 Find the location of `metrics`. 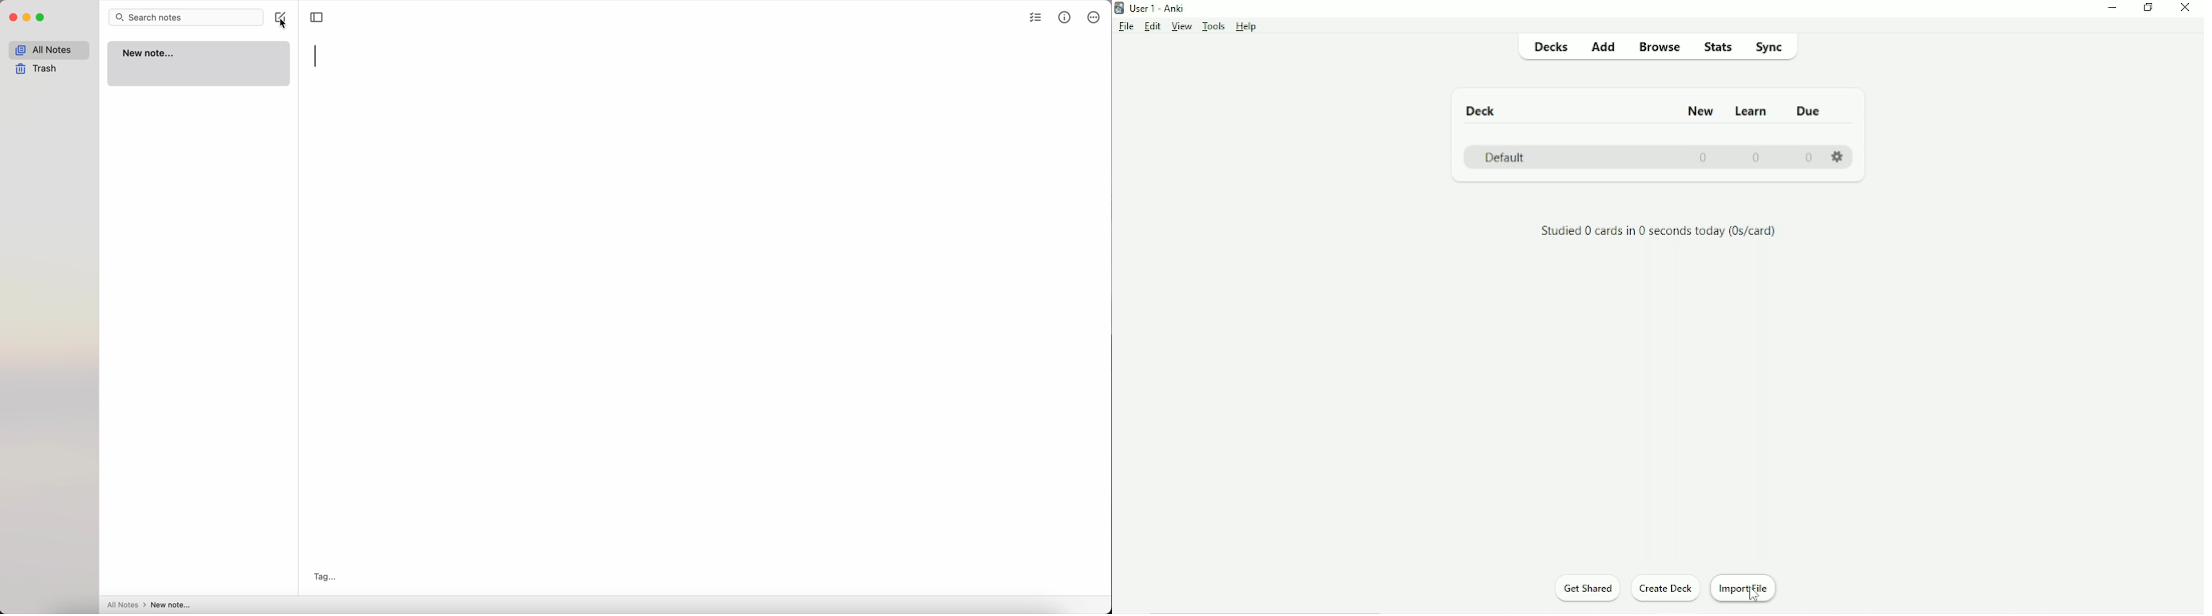

metrics is located at coordinates (1066, 17).